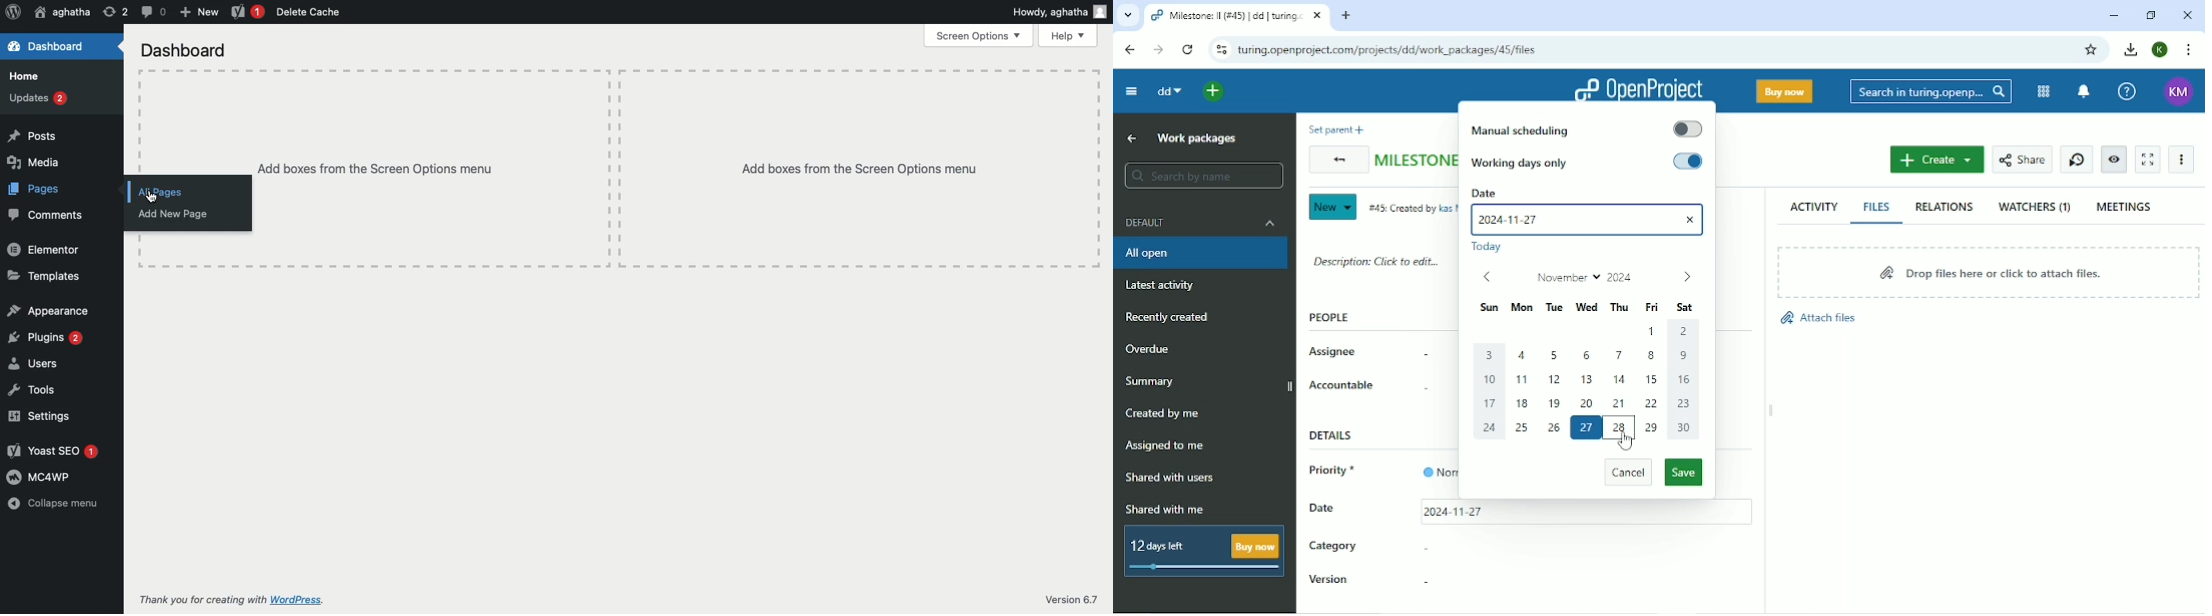 This screenshot has width=2212, height=616. Describe the element at coordinates (1337, 472) in the screenshot. I see `Priority` at that location.